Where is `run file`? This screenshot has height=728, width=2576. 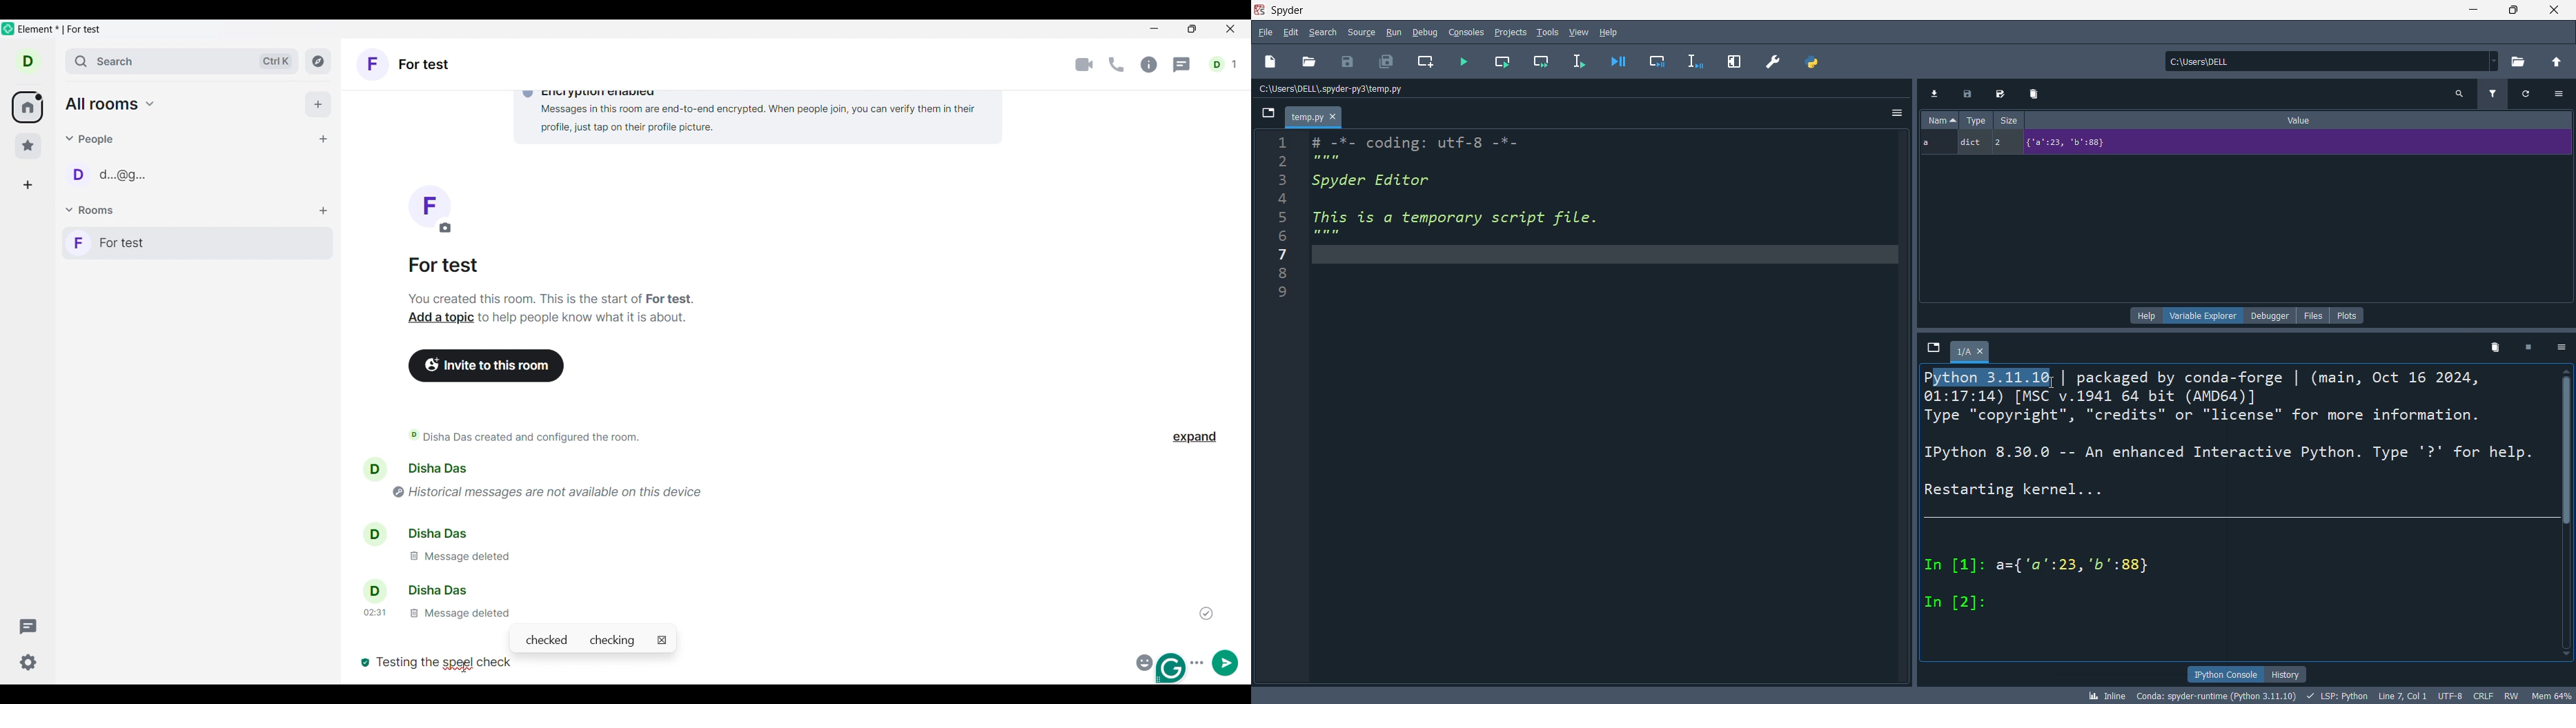
run file is located at coordinates (1465, 60).